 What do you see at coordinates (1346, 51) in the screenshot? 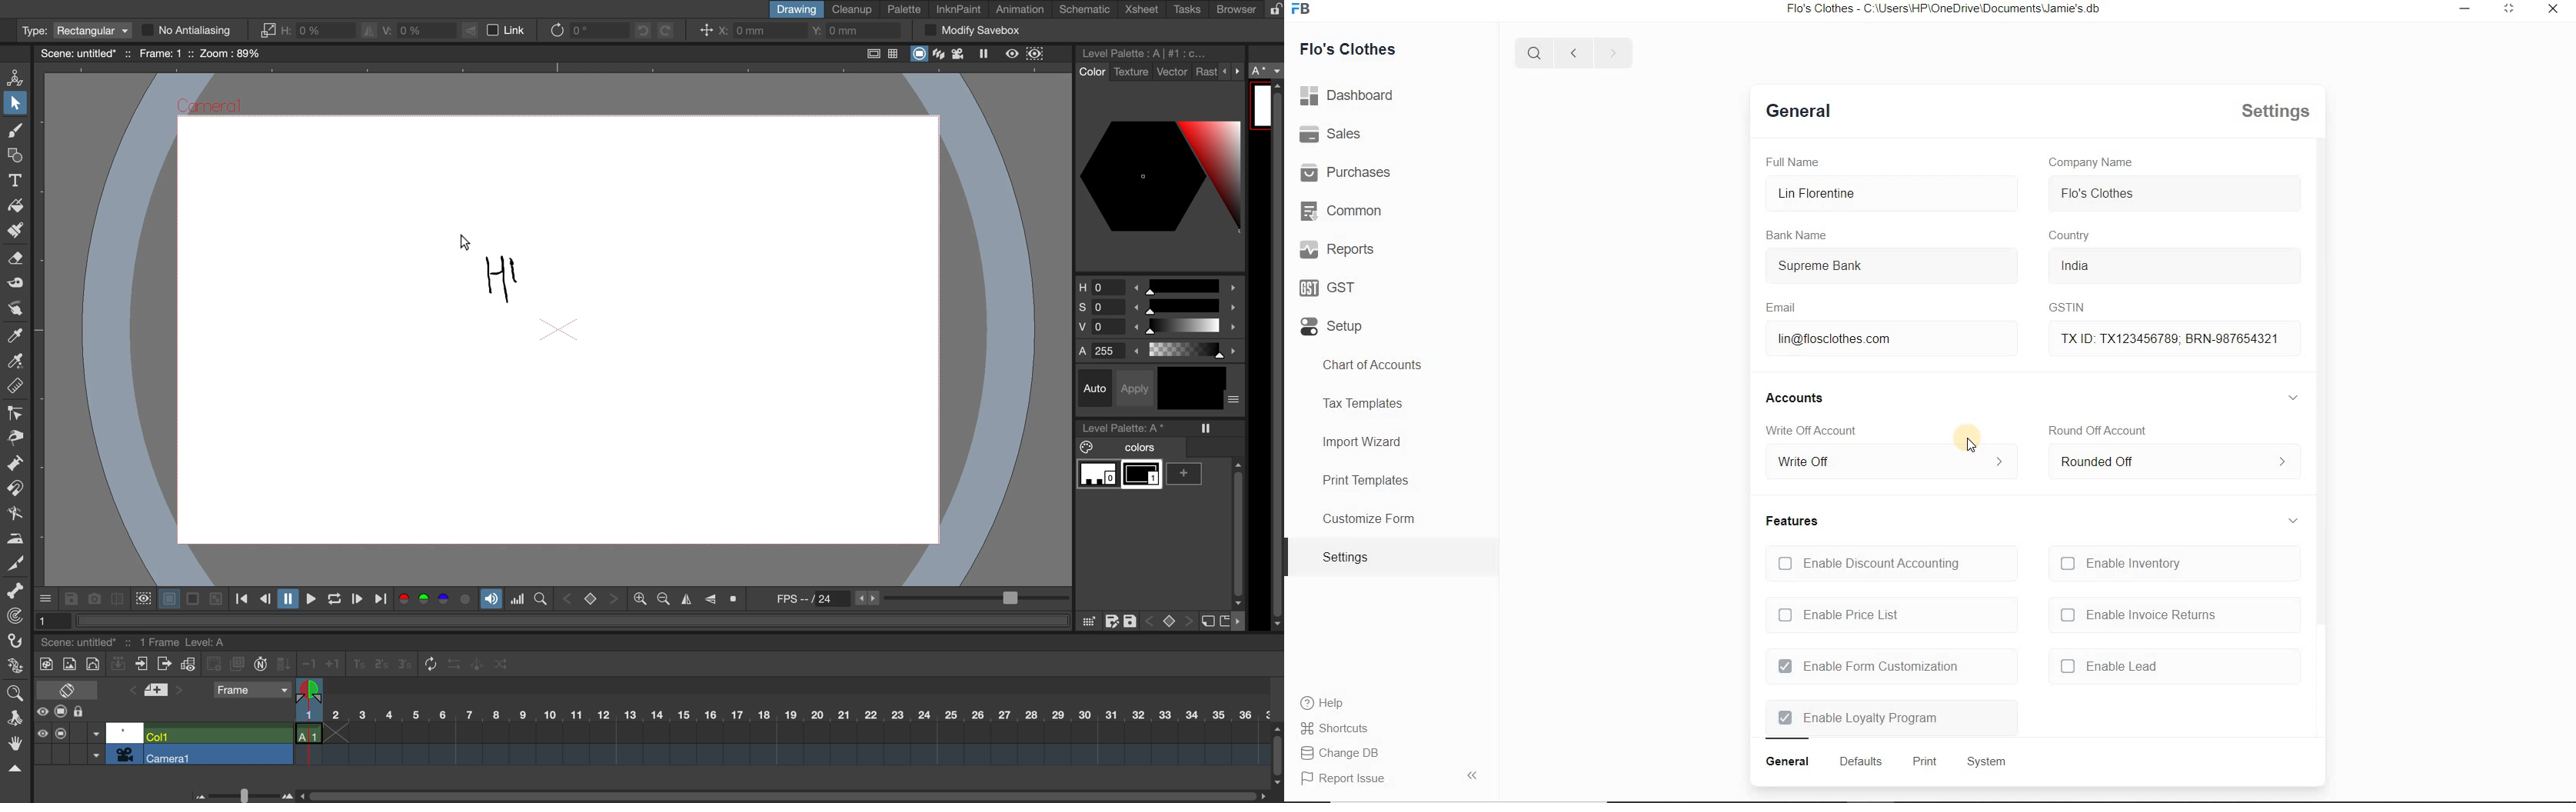
I see `Flo's Clothes` at bounding box center [1346, 51].